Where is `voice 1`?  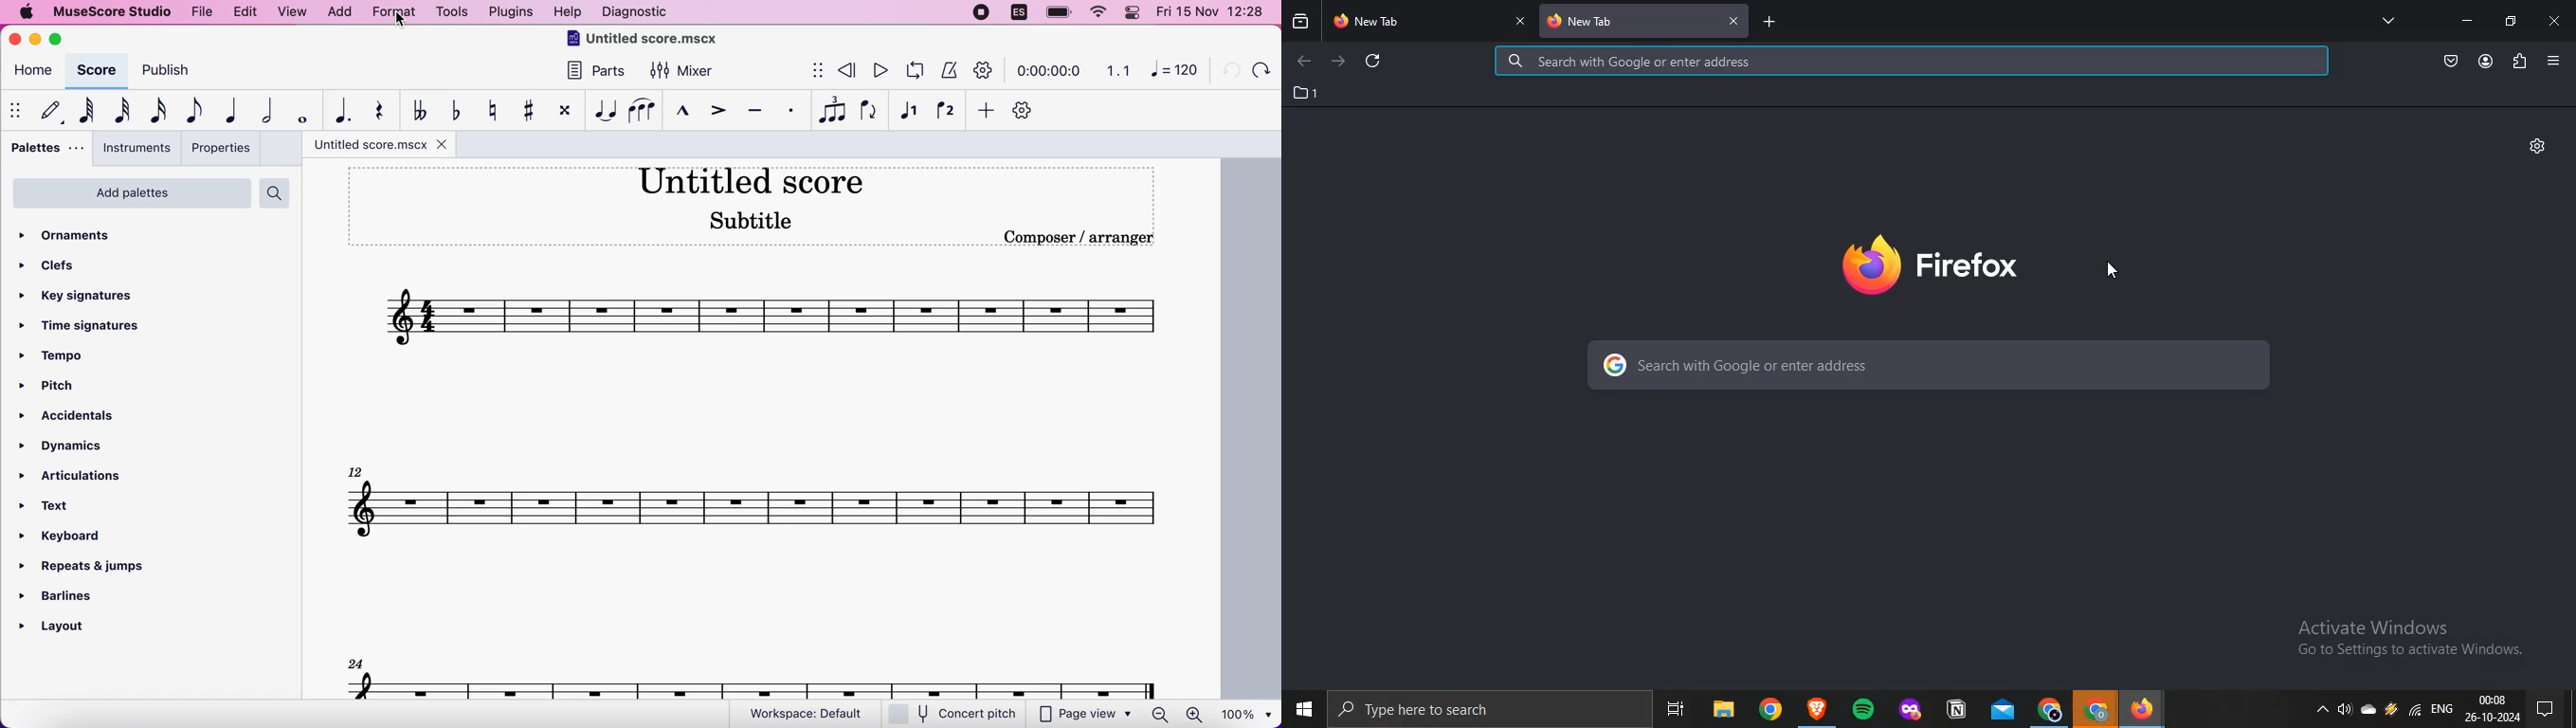
voice 1 is located at coordinates (909, 112).